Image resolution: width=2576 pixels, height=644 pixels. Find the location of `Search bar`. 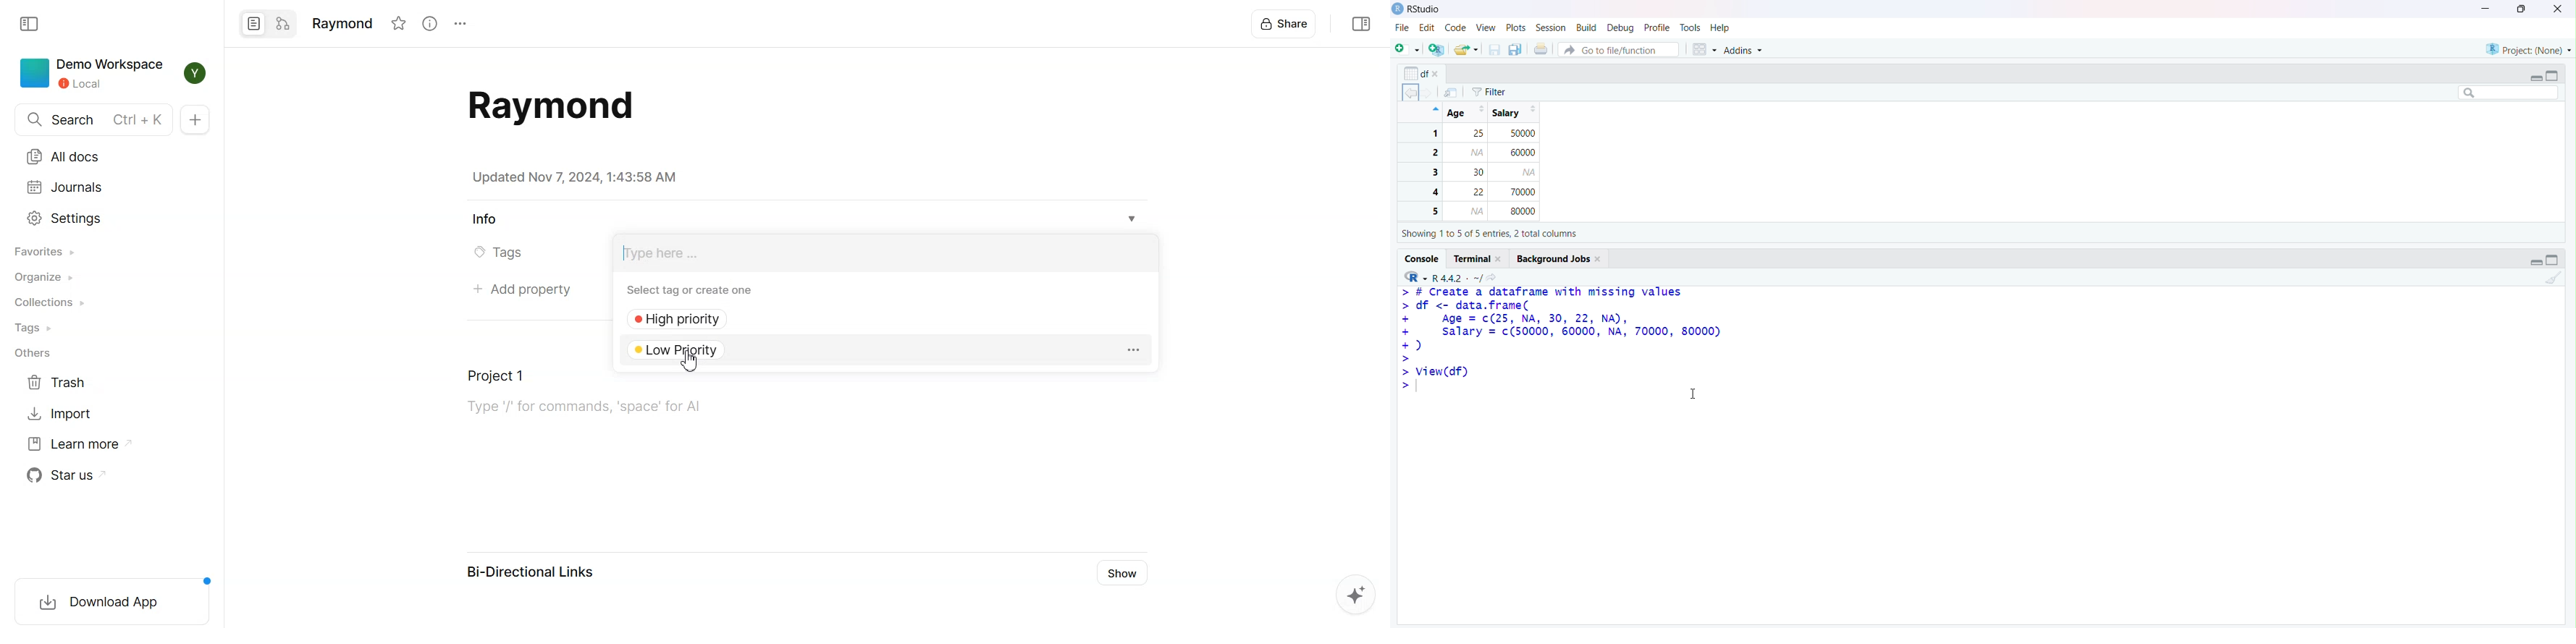

Search bar is located at coordinates (2505, 92).